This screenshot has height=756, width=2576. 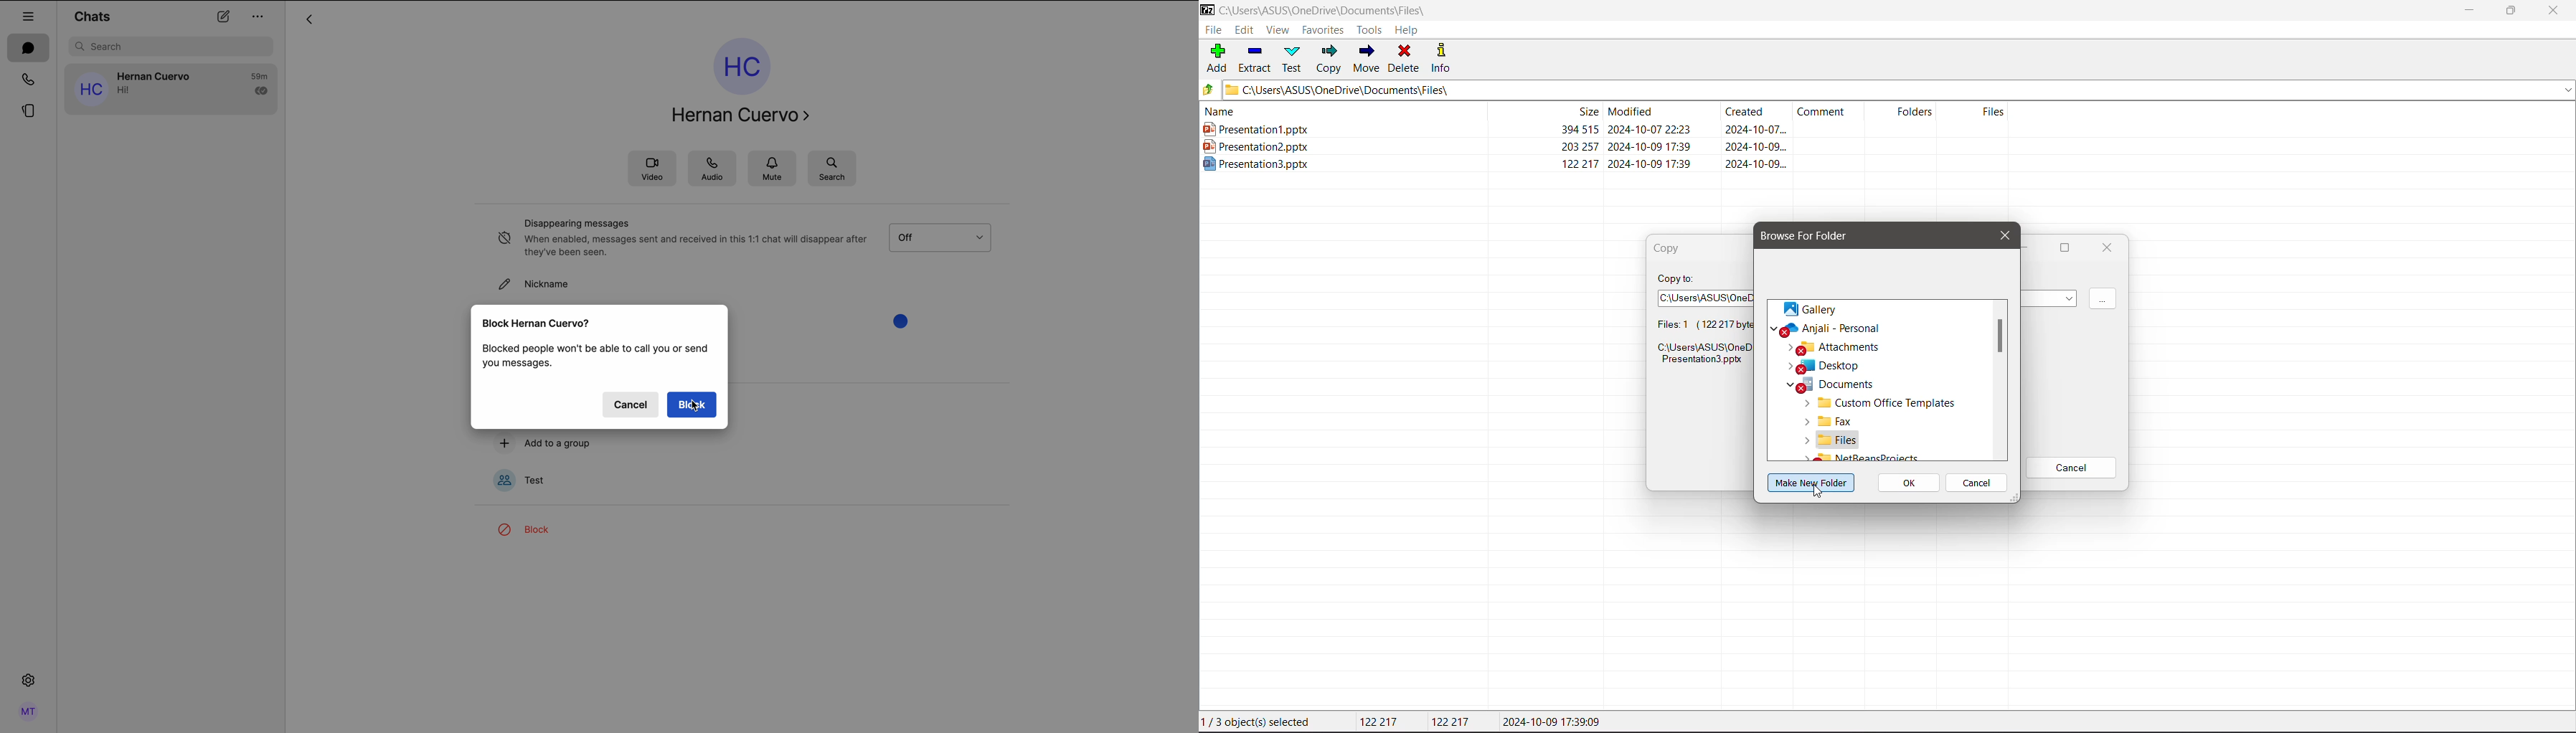 I want to click on cursor, so click(x=1821, y=494).